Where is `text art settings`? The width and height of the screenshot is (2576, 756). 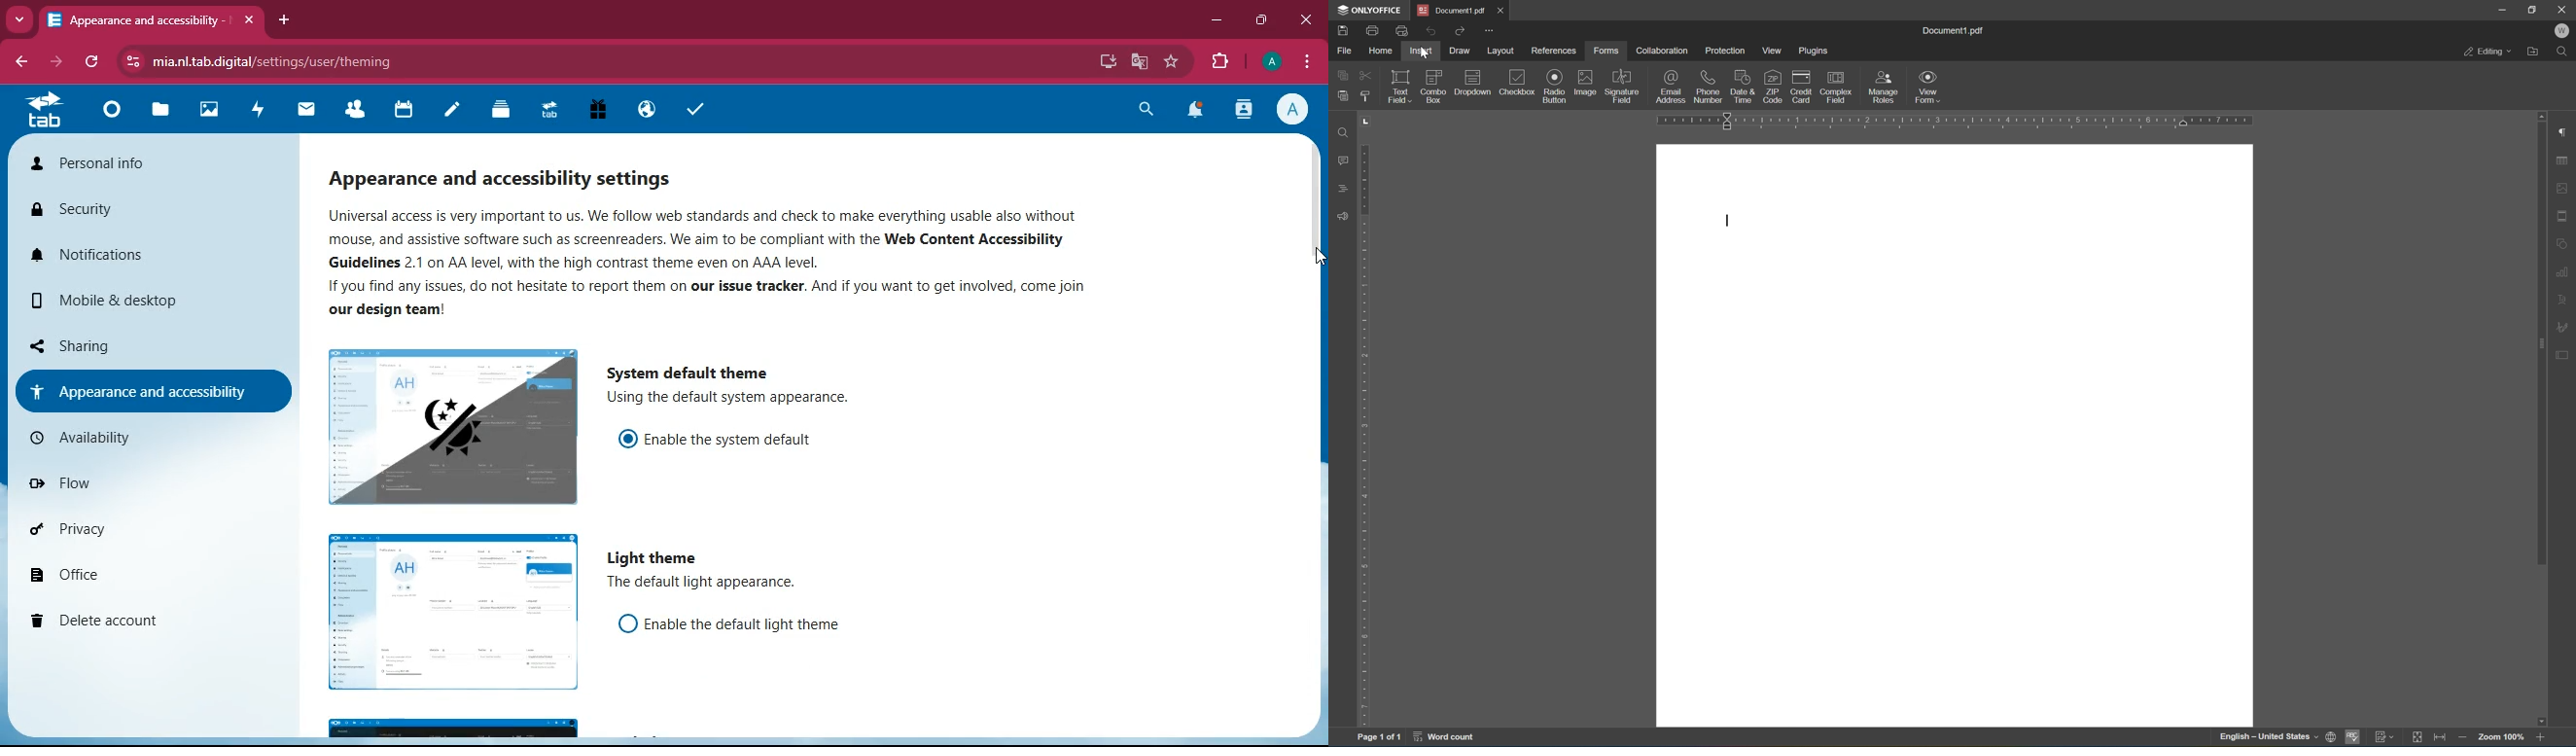 text art settings is located at coordinates (2563, 300).